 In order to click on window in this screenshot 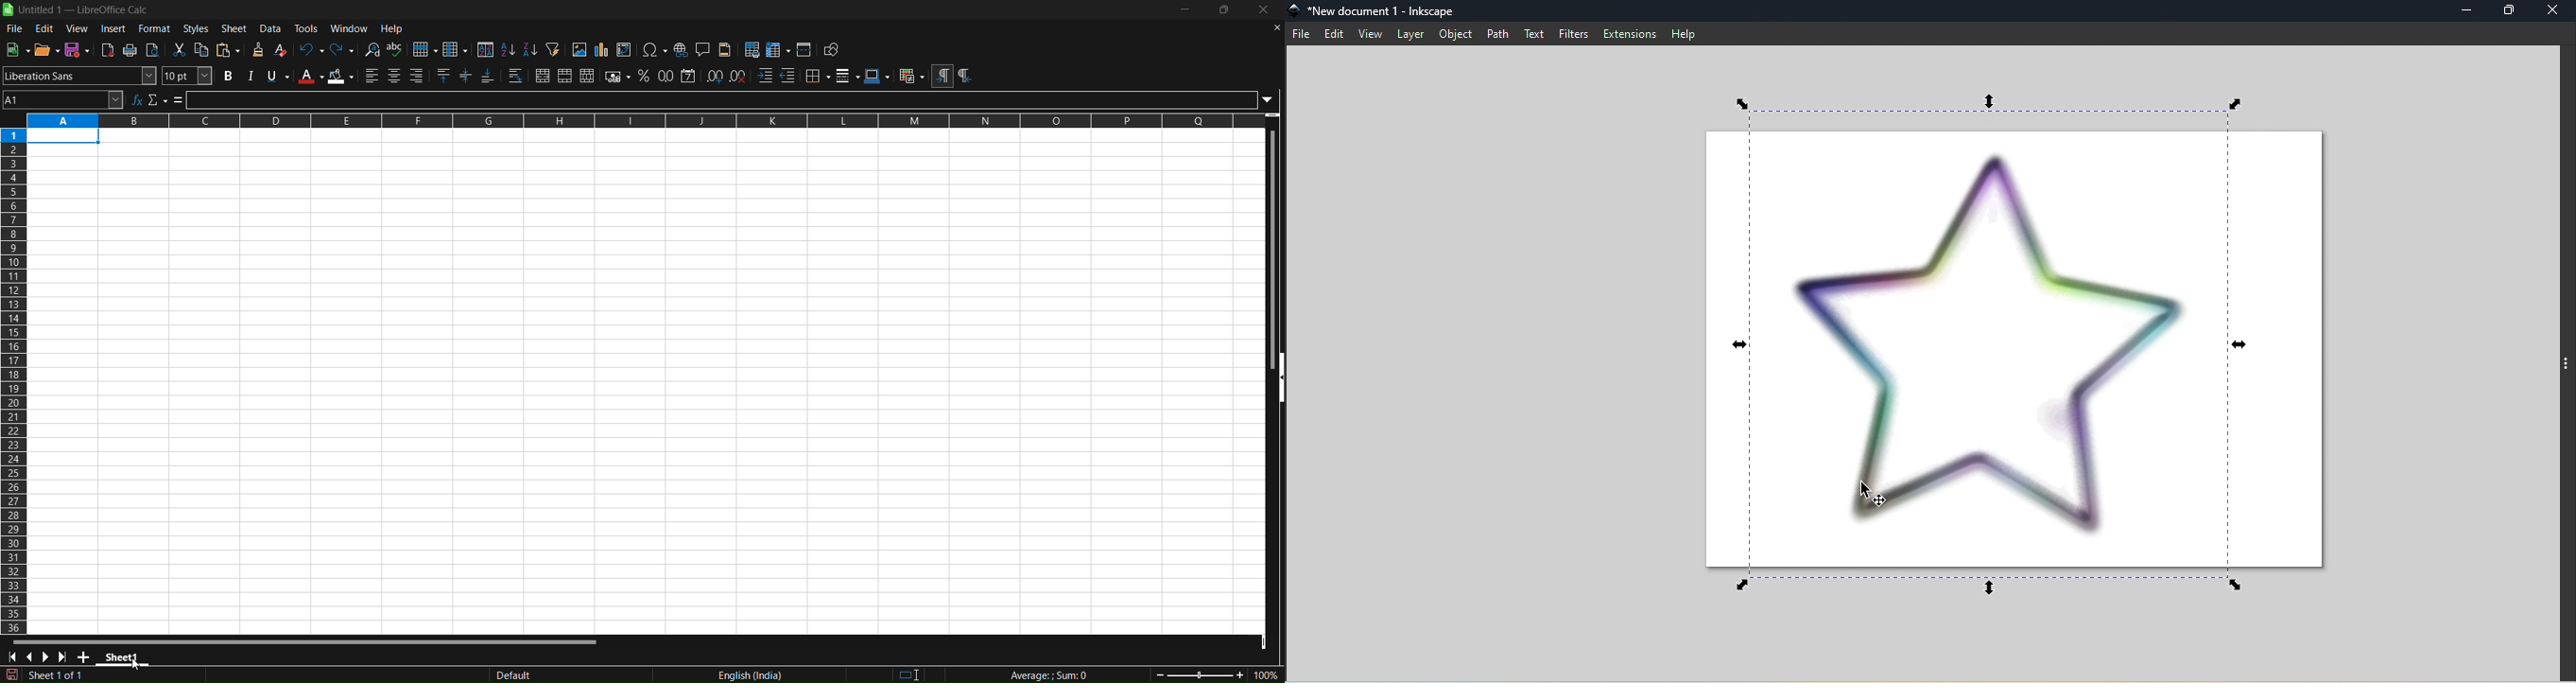, I will do `click(352, 28)`.